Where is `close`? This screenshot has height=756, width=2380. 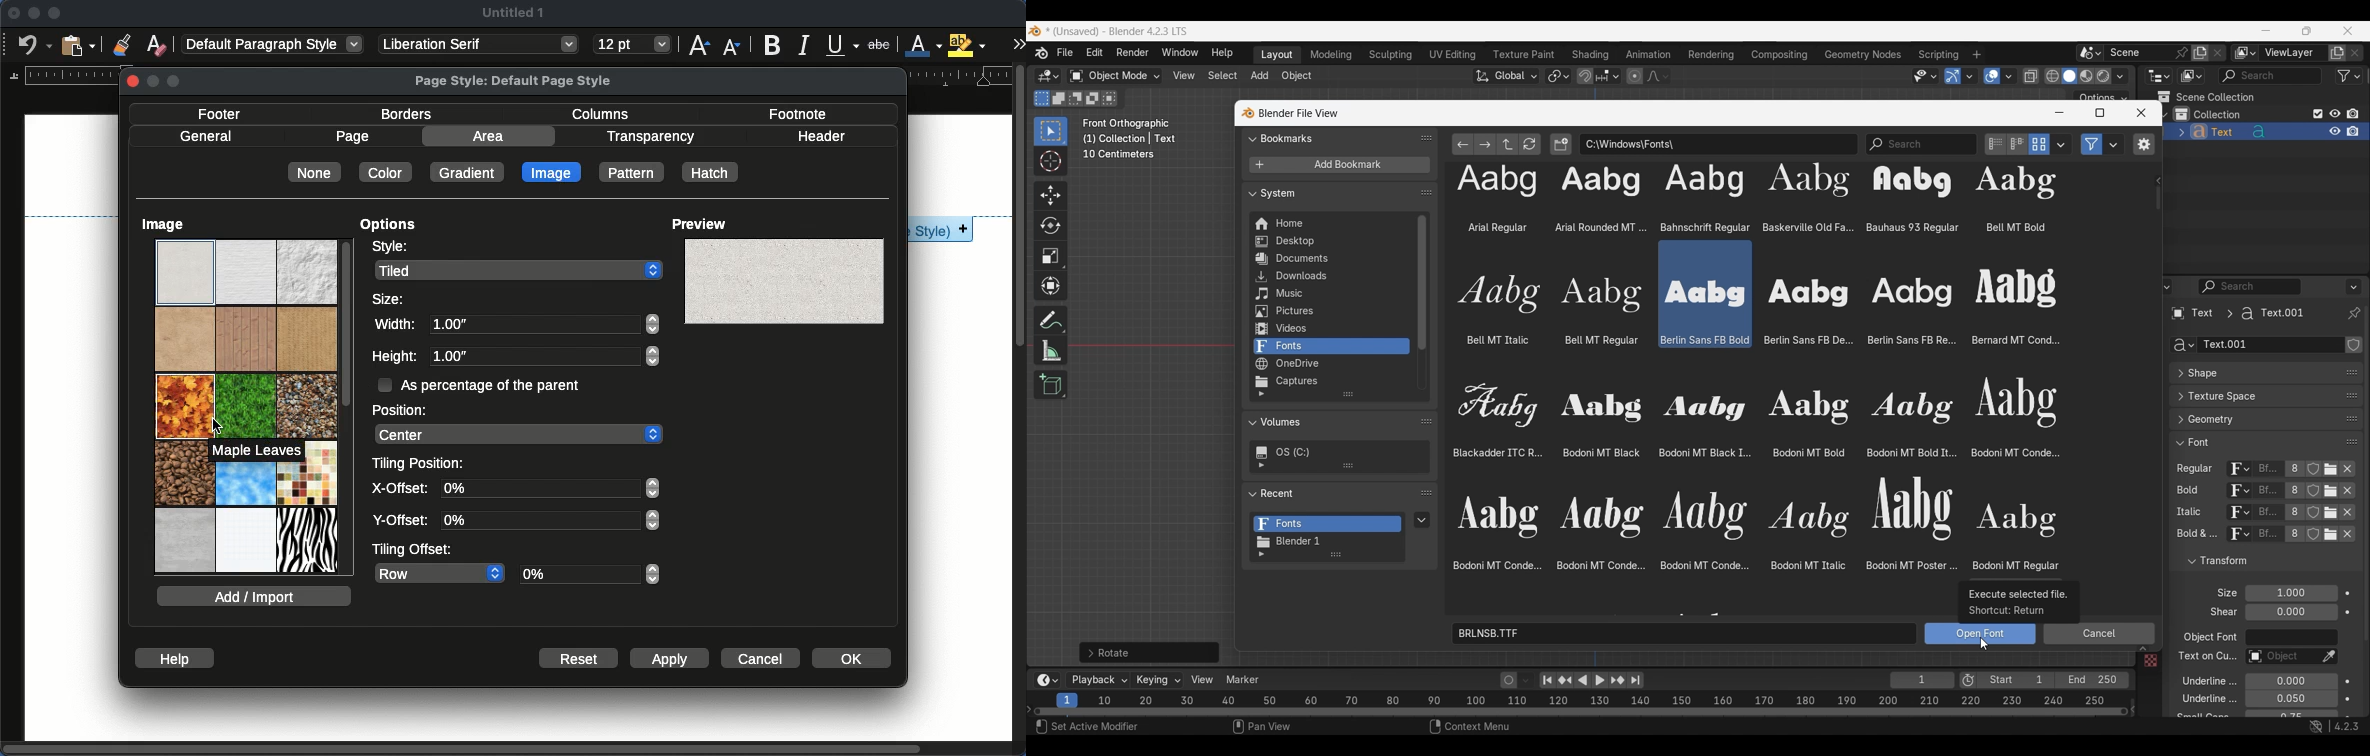
close is located at coordinates (14, 13).